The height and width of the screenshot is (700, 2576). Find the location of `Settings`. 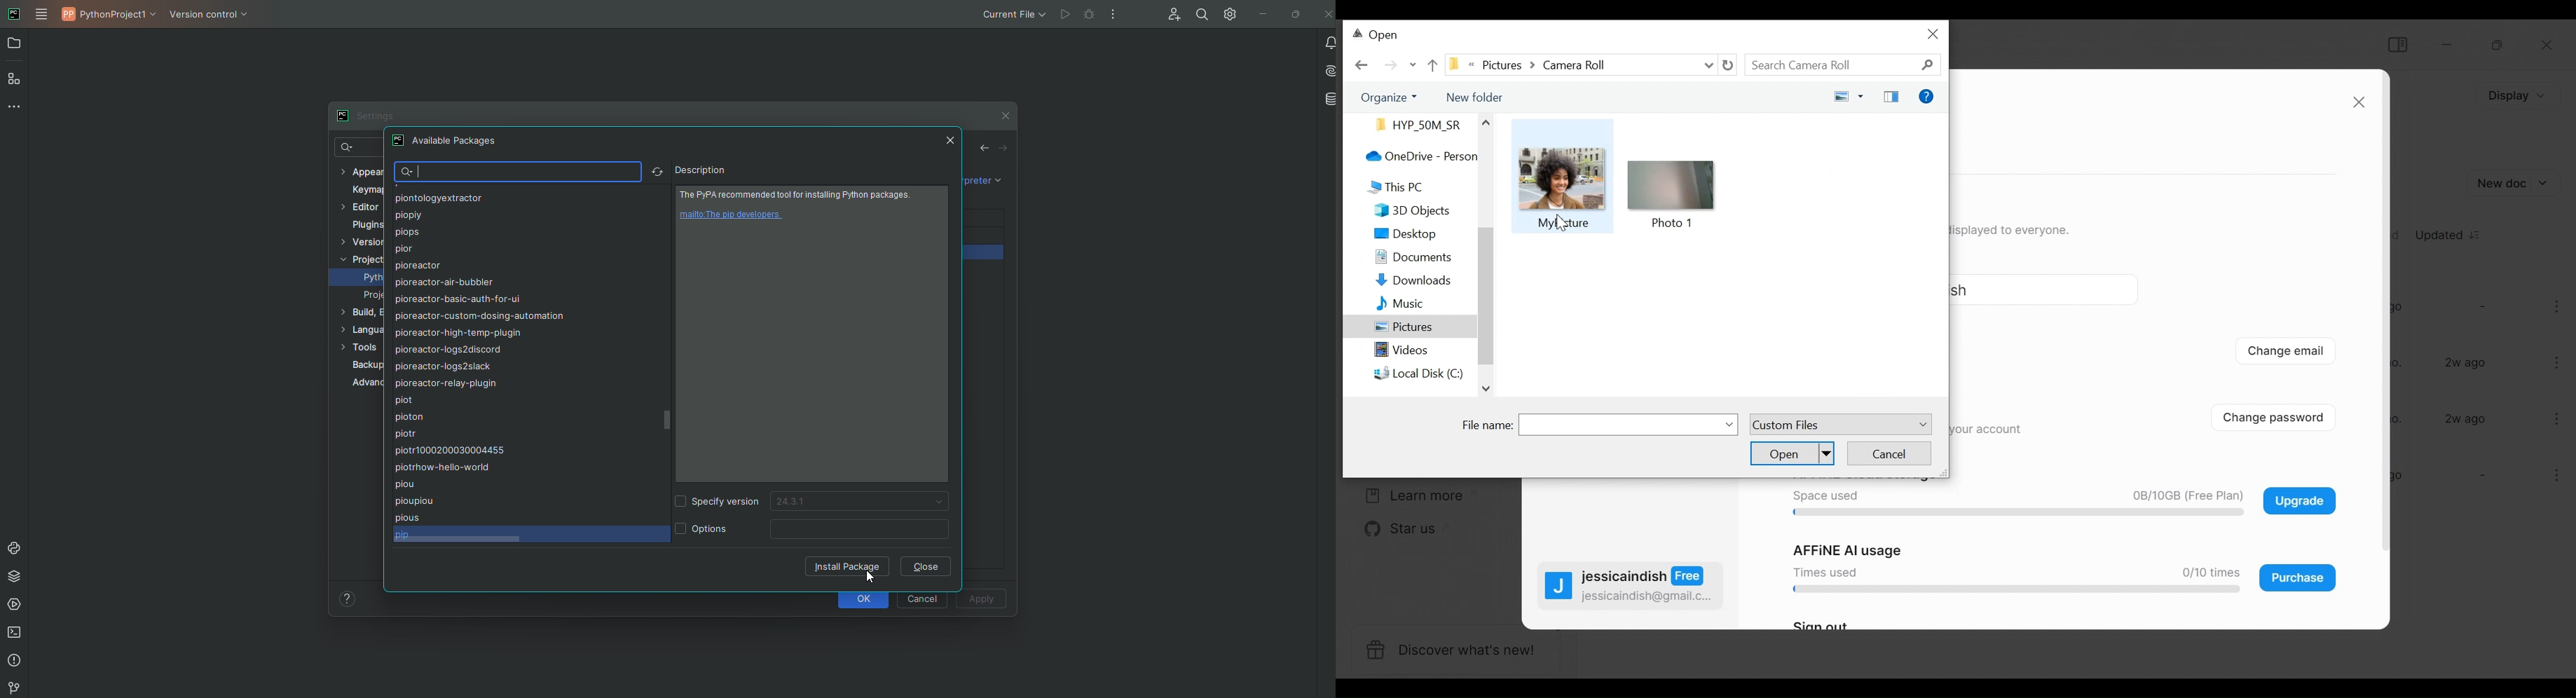

Settings is located at coordinates (364, 116).